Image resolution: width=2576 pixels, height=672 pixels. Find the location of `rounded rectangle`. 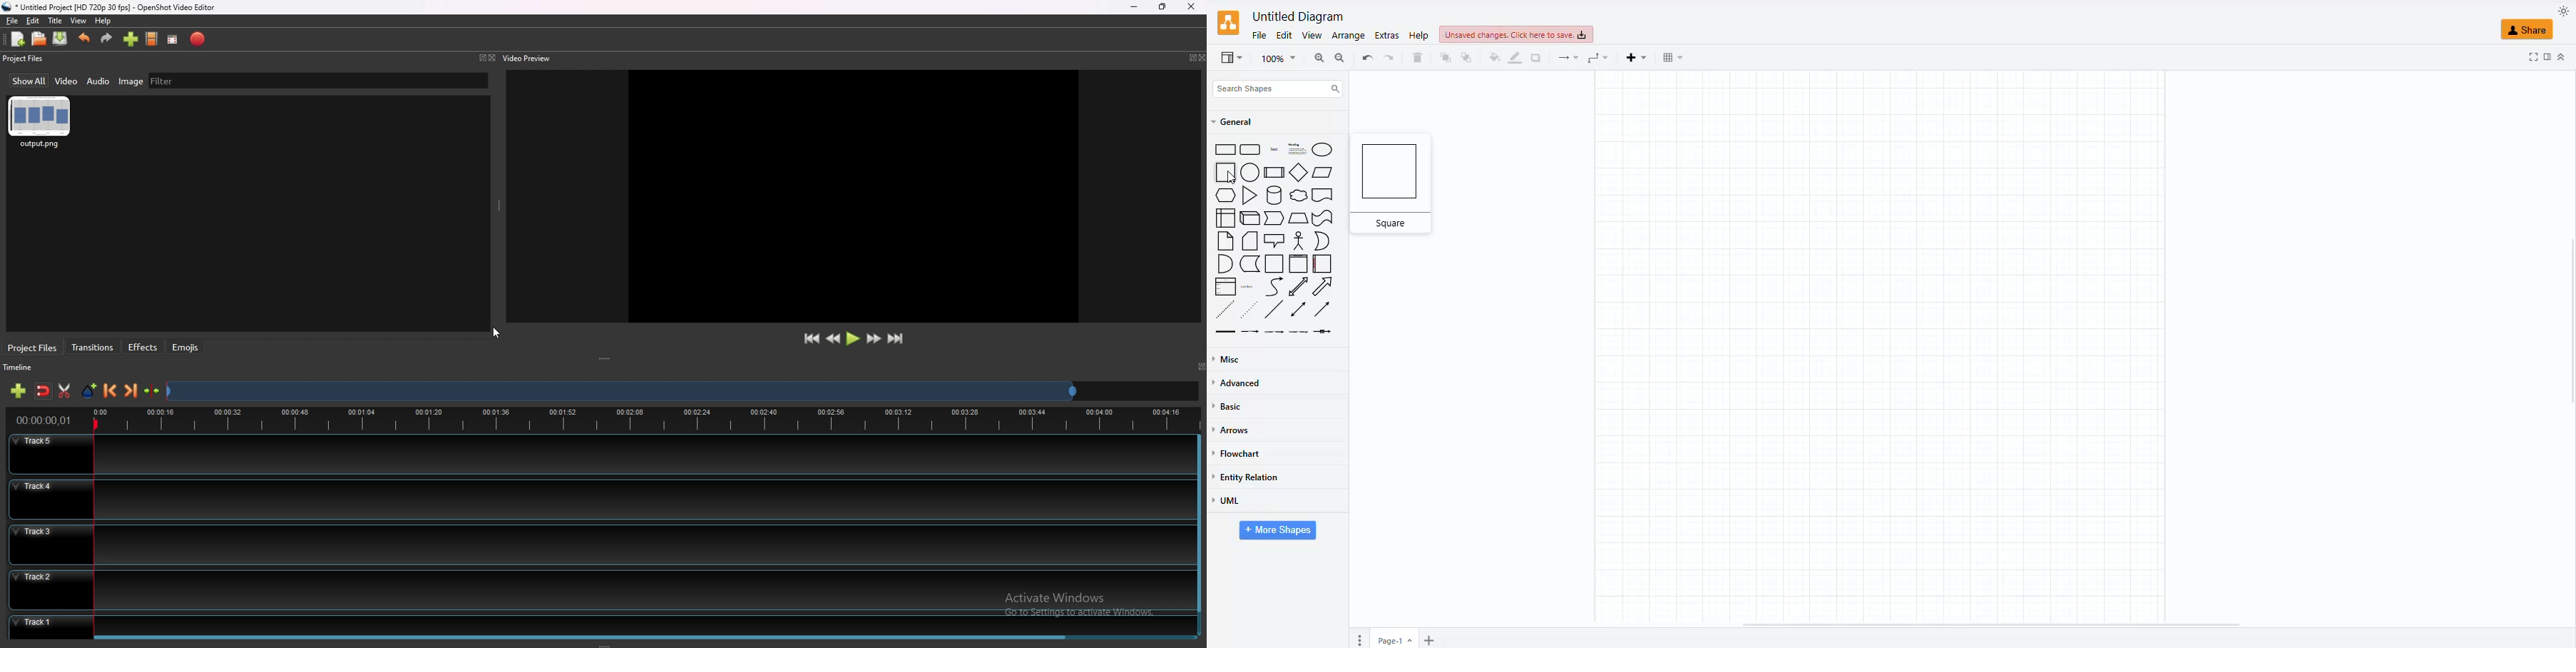

rounded rectangle is located at coordinates (1251, 151).